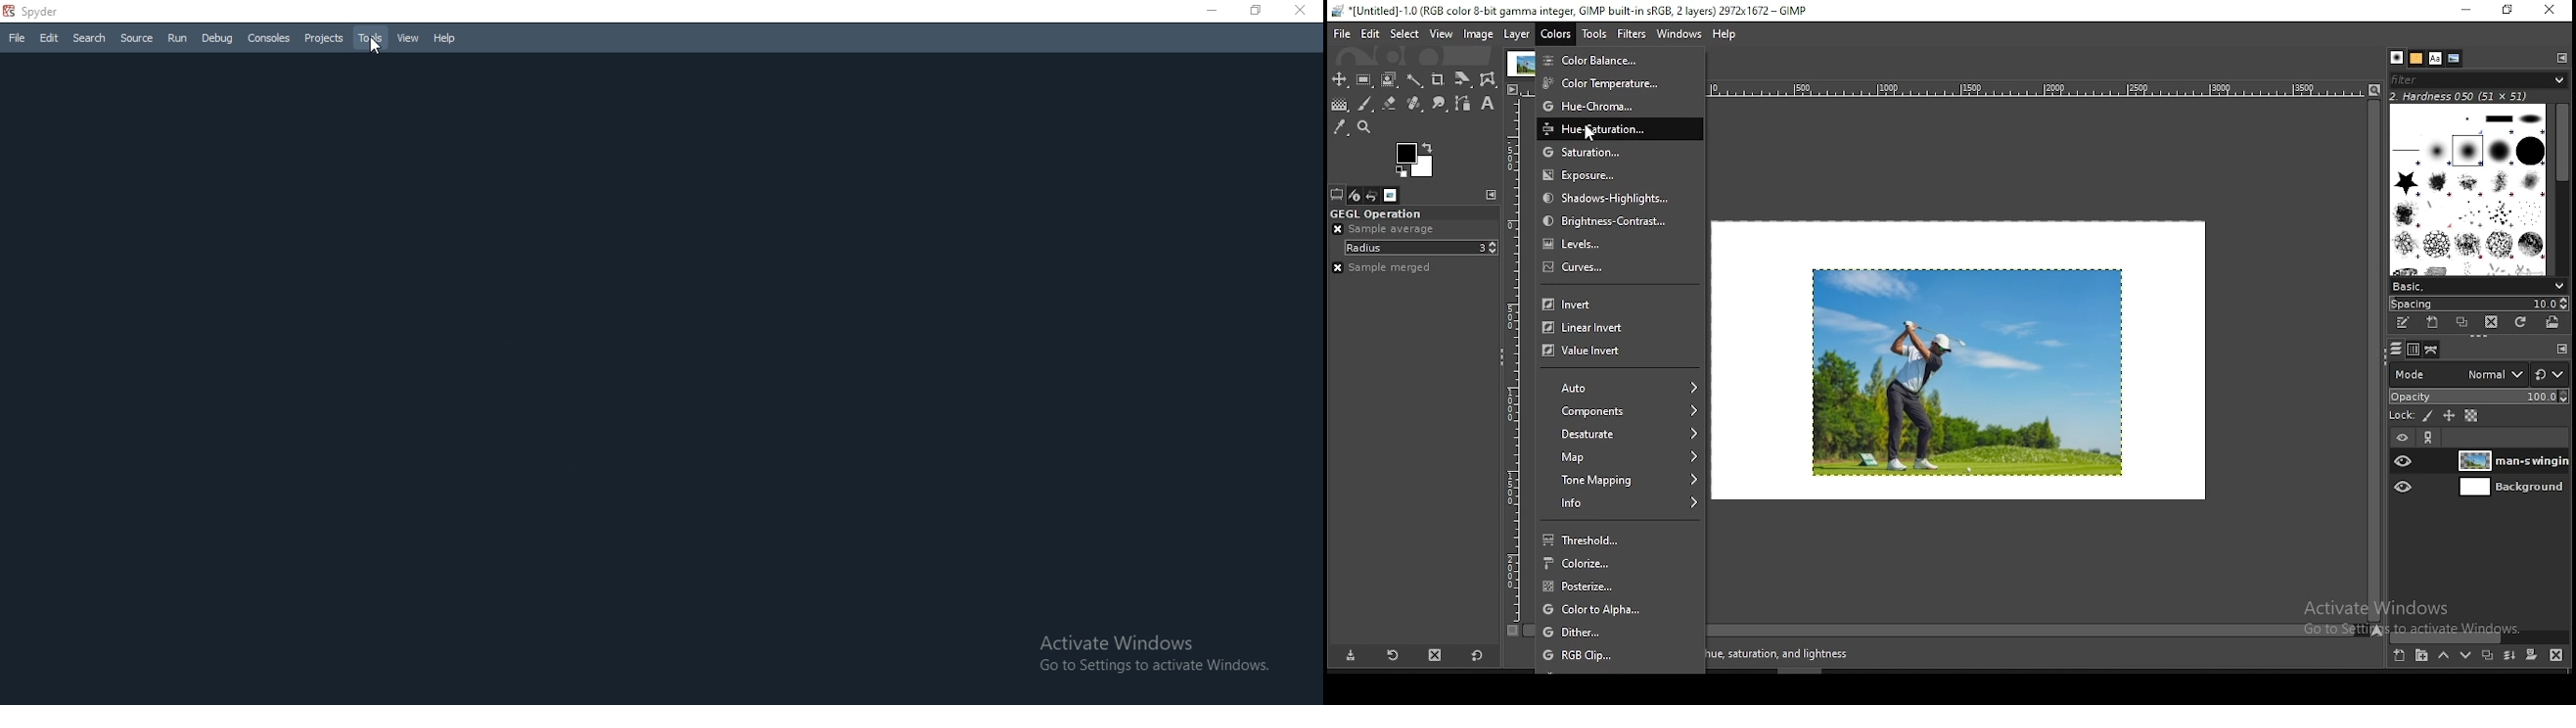 The width and height of the screenshot is (2576, 728). What do you see at coordinates (408, 40) in the screenshot?
I see `View` at bounding box center [408, 40].